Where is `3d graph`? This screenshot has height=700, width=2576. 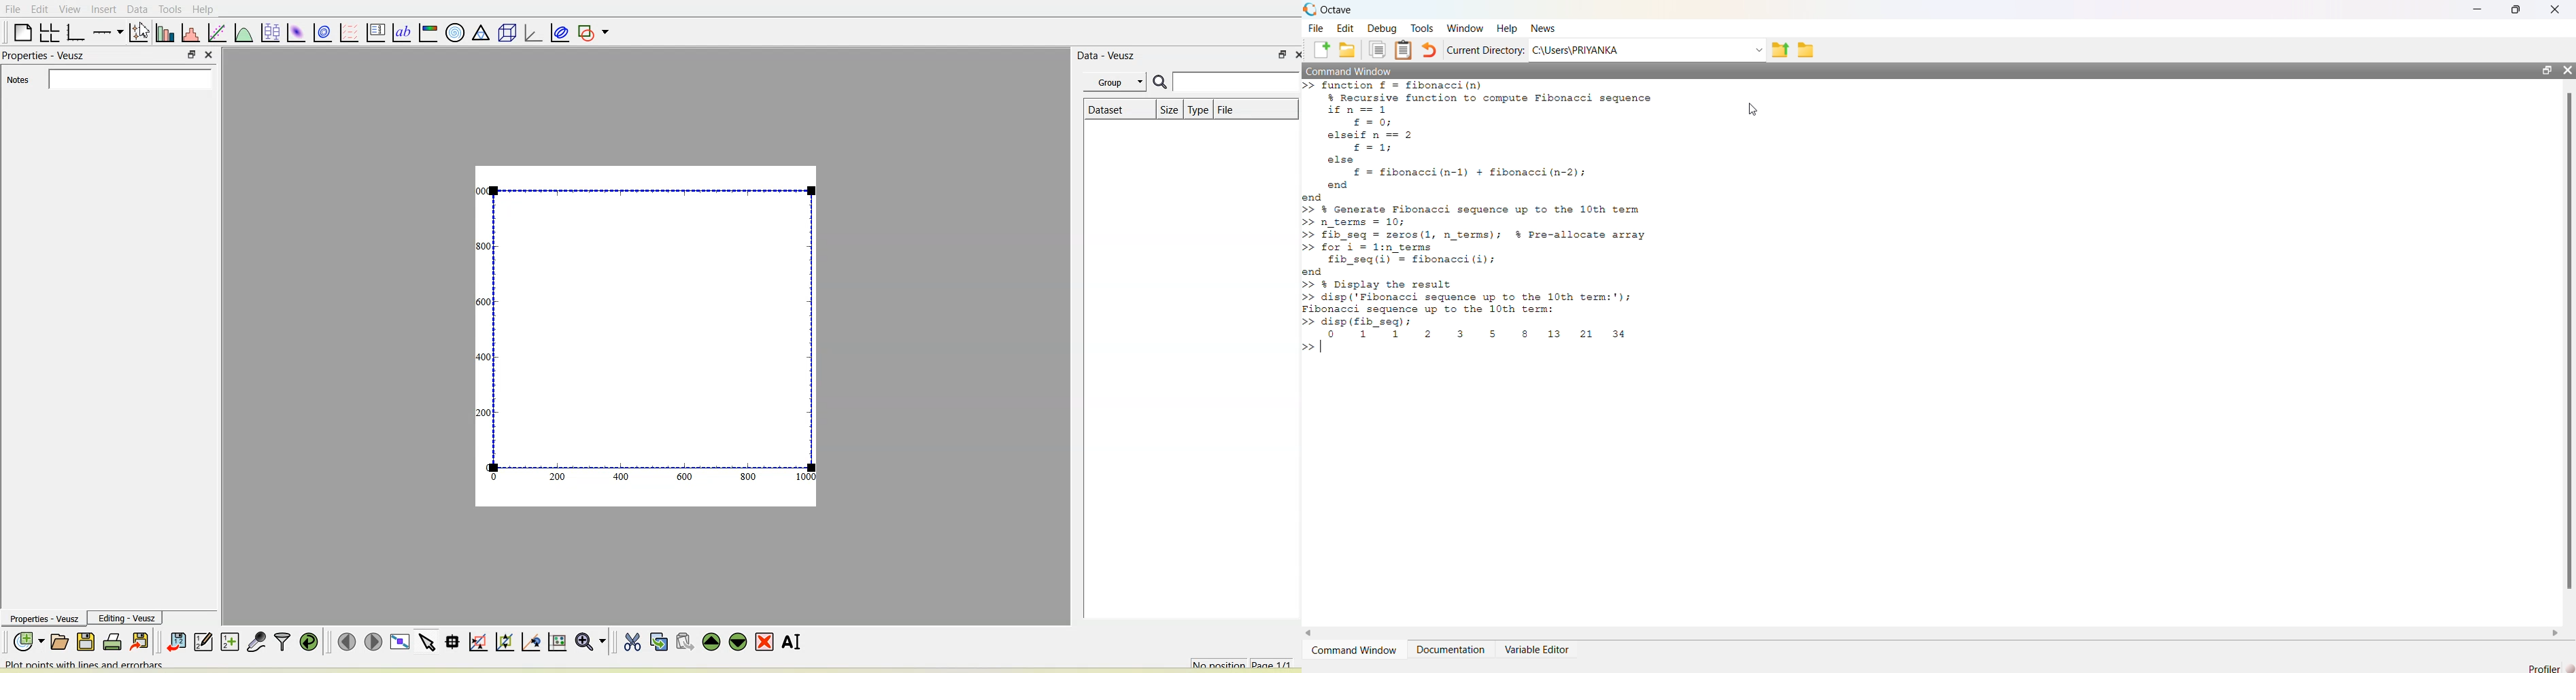
3d graph is located at coordinates (531, 31).